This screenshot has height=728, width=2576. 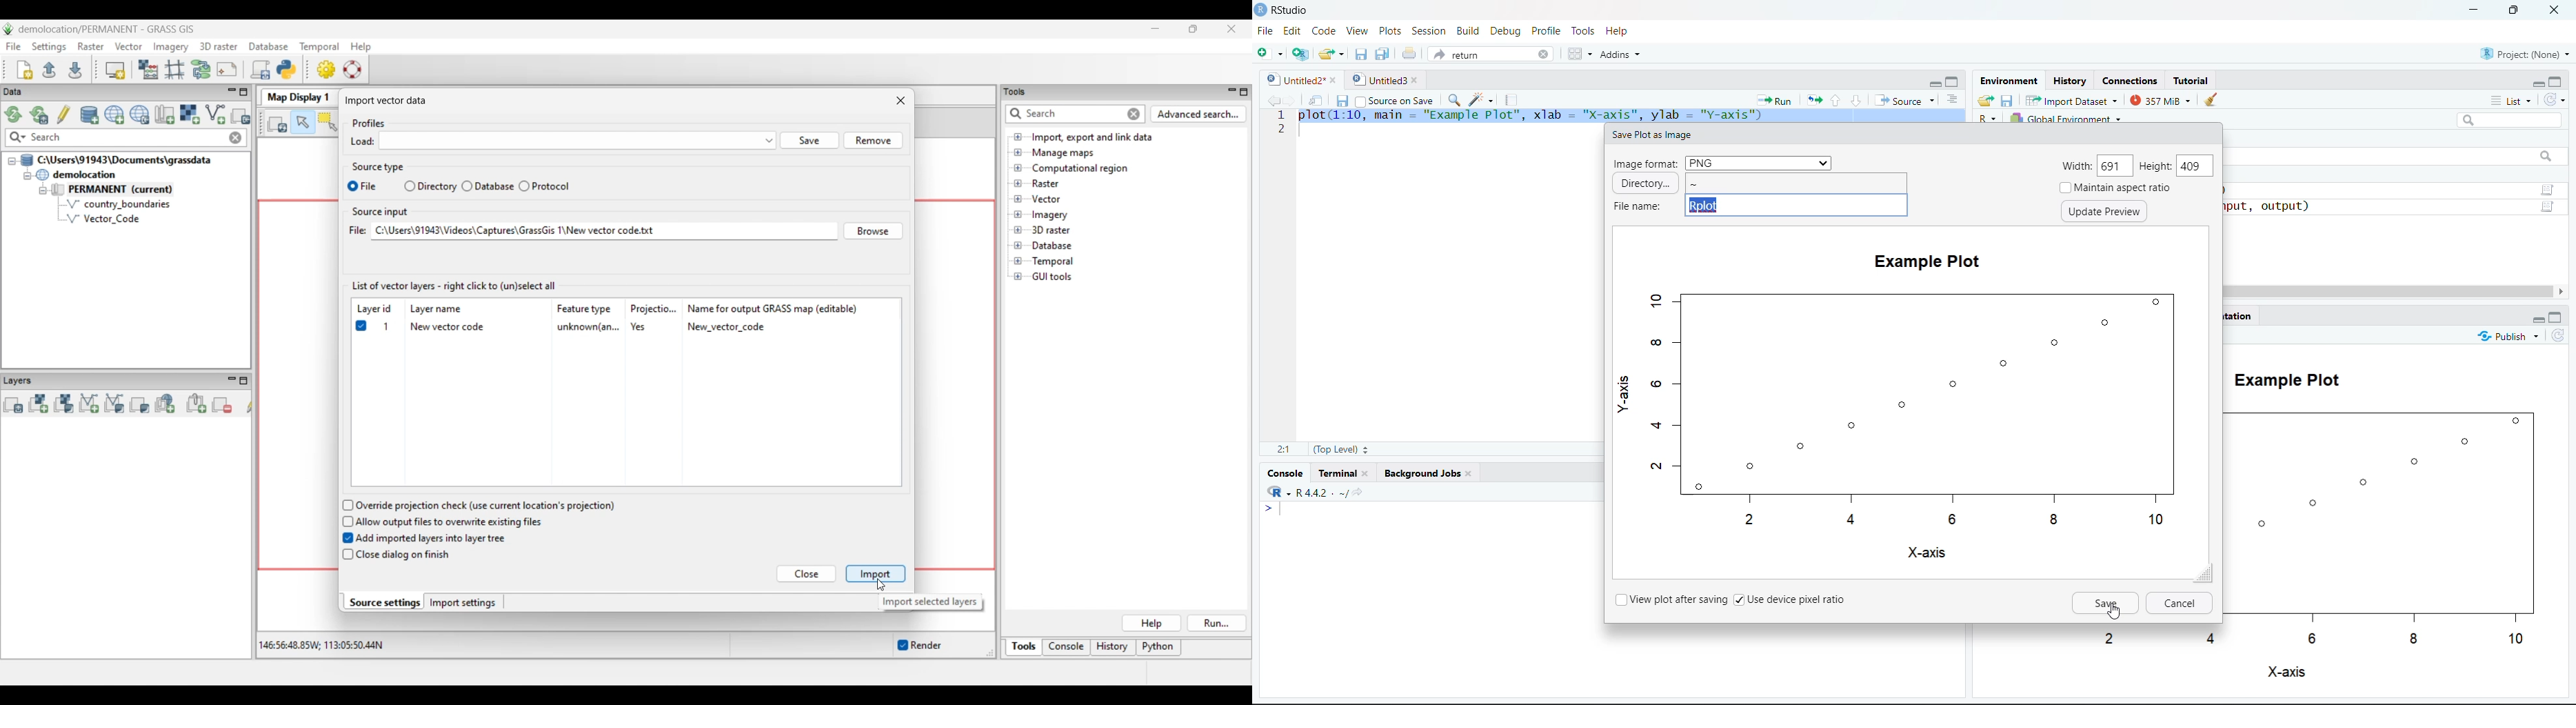 What do you see at coordinates (1429, 30) in the screenshot?
I see `Session` at bounding box center [1429, 30].